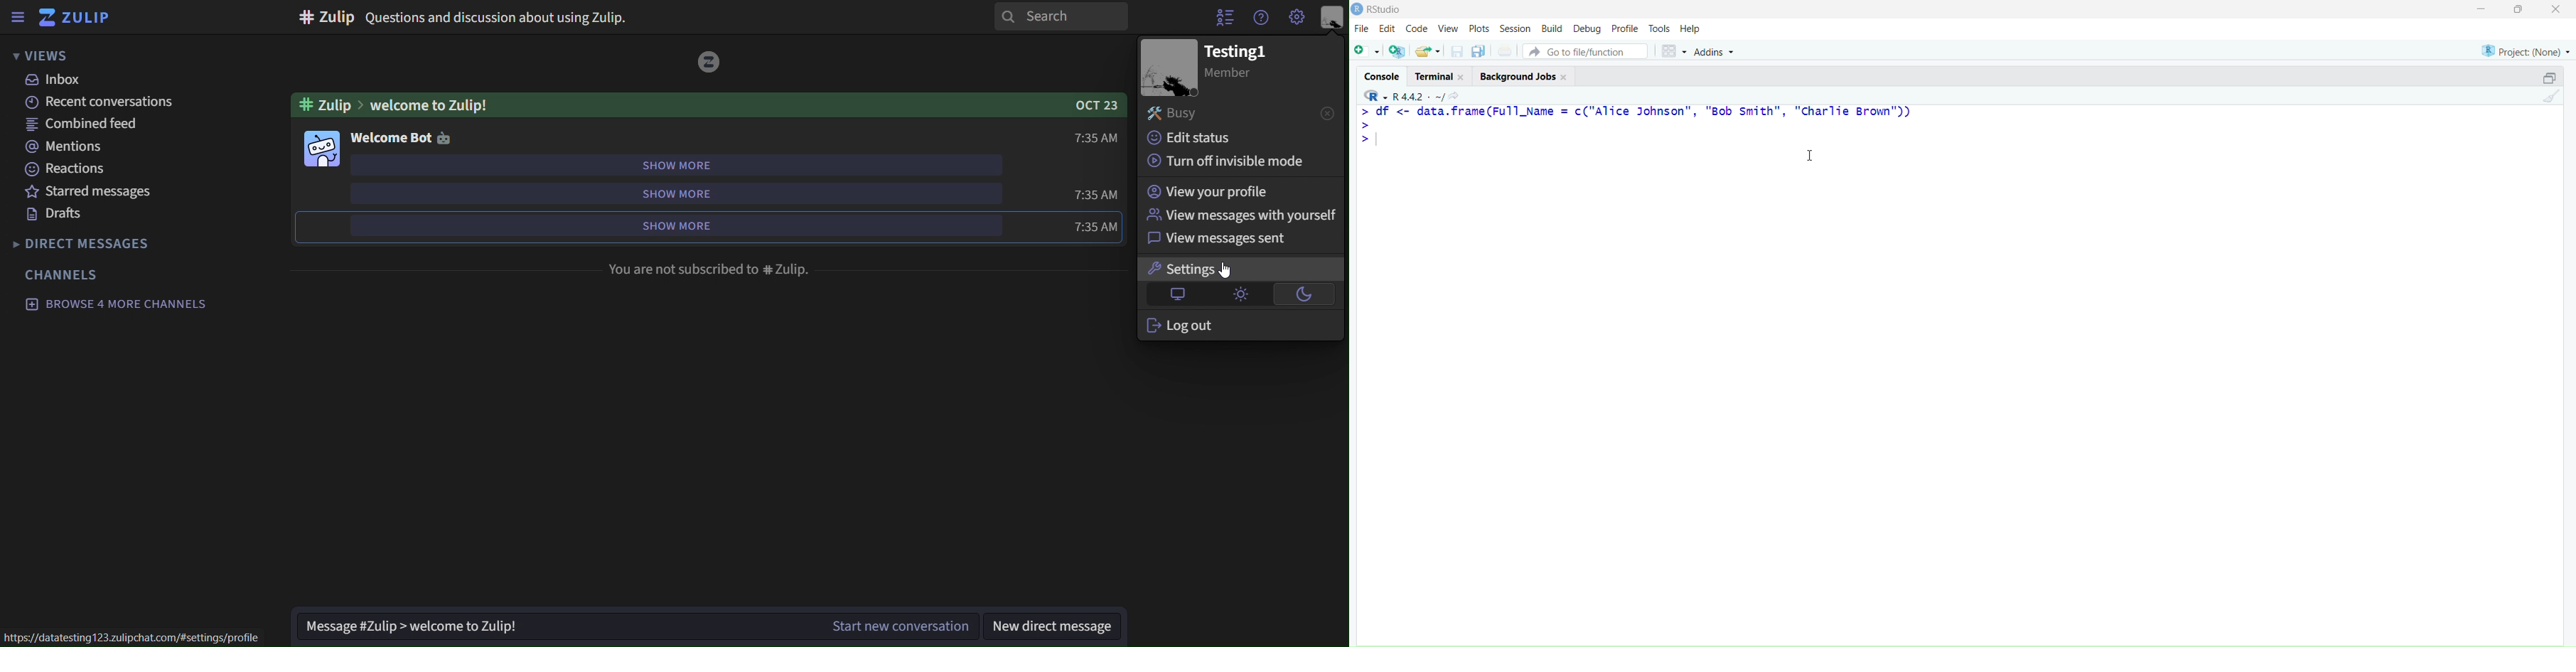 The image size is (2576, 672). Describe the element at coordinates (2519, 12) in the screenshot. I see `Maximize` at that location.